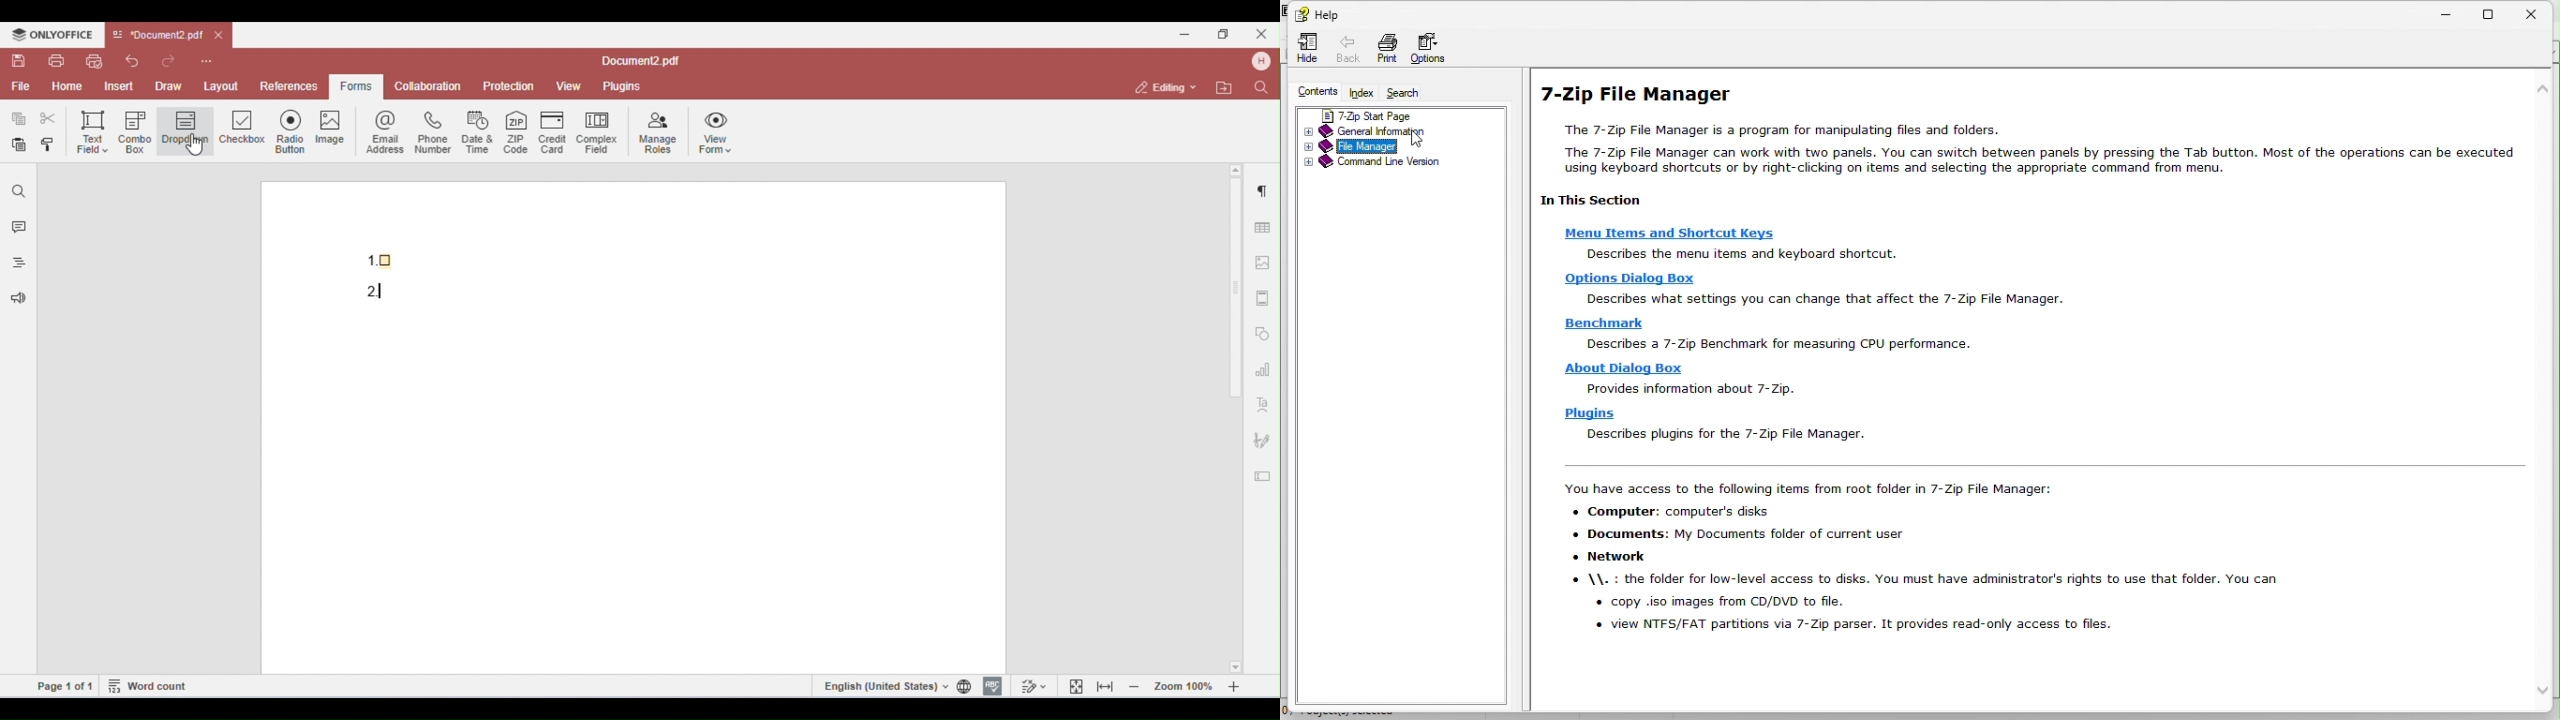  Describe the element at coordinates (1400, 165) in the screenshot. I see `Command line version` at that location.